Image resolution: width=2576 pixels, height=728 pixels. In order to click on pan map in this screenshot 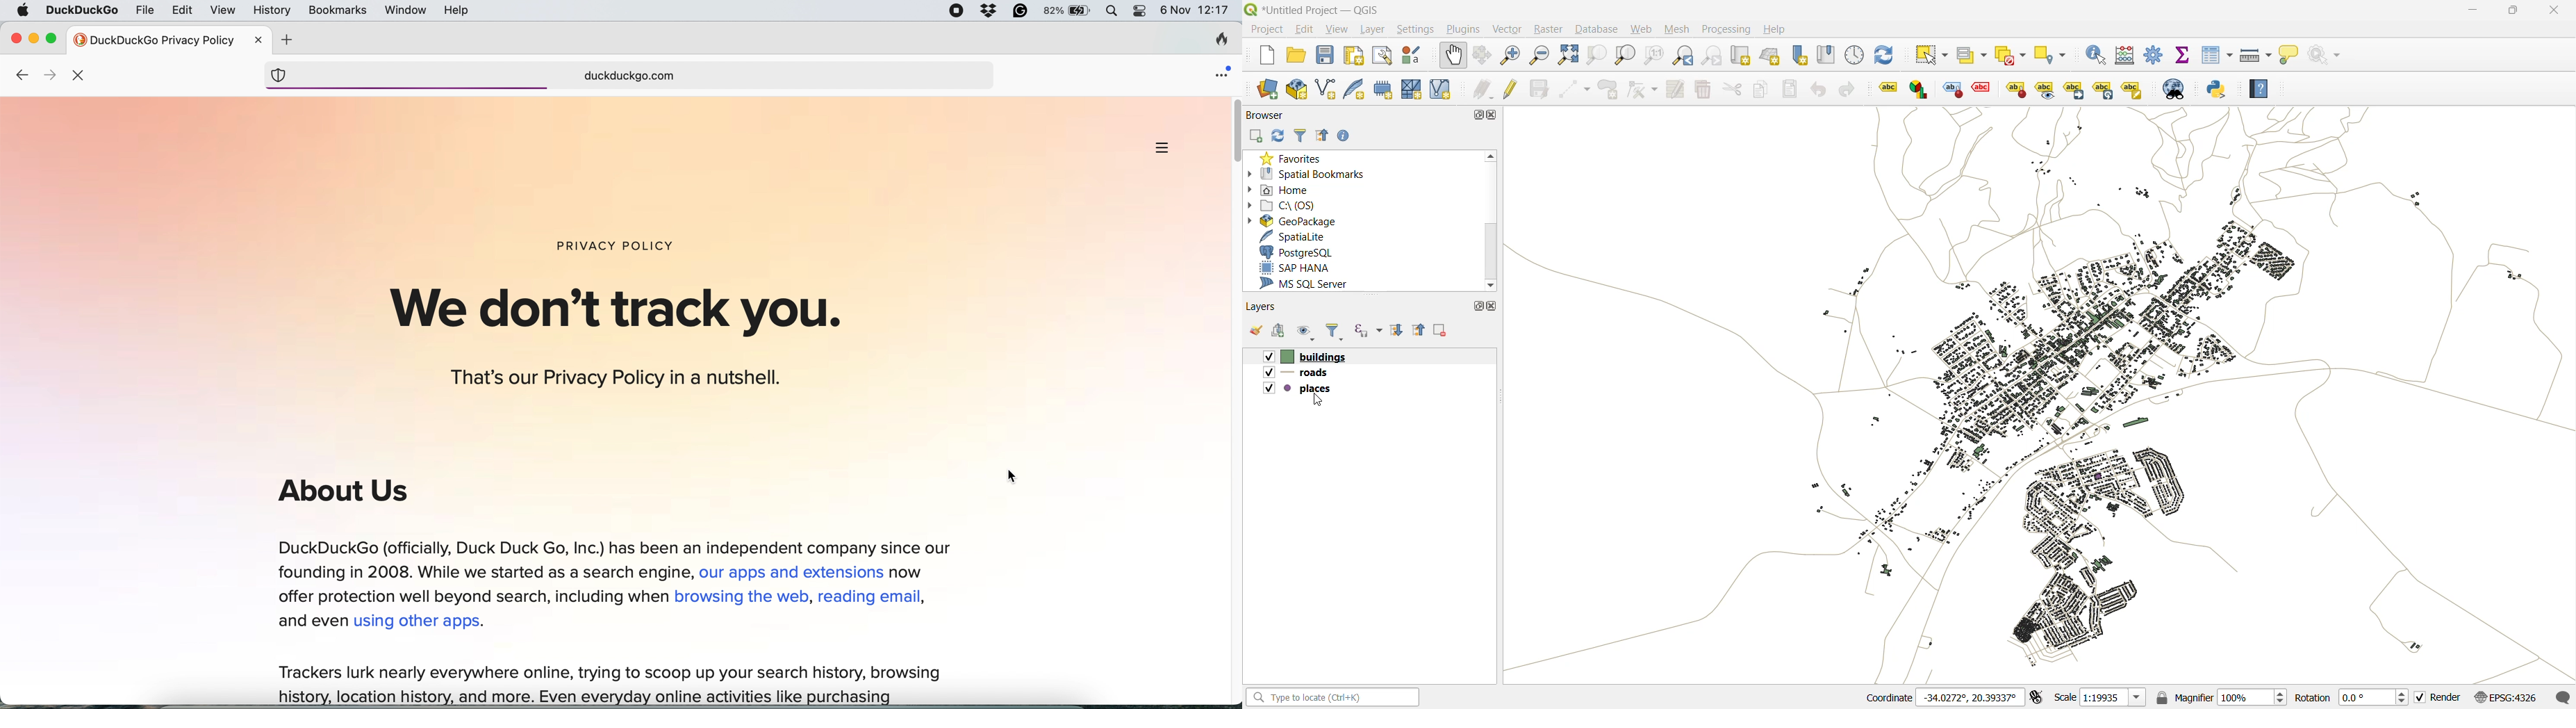, I will do `click(1455, 56)`.